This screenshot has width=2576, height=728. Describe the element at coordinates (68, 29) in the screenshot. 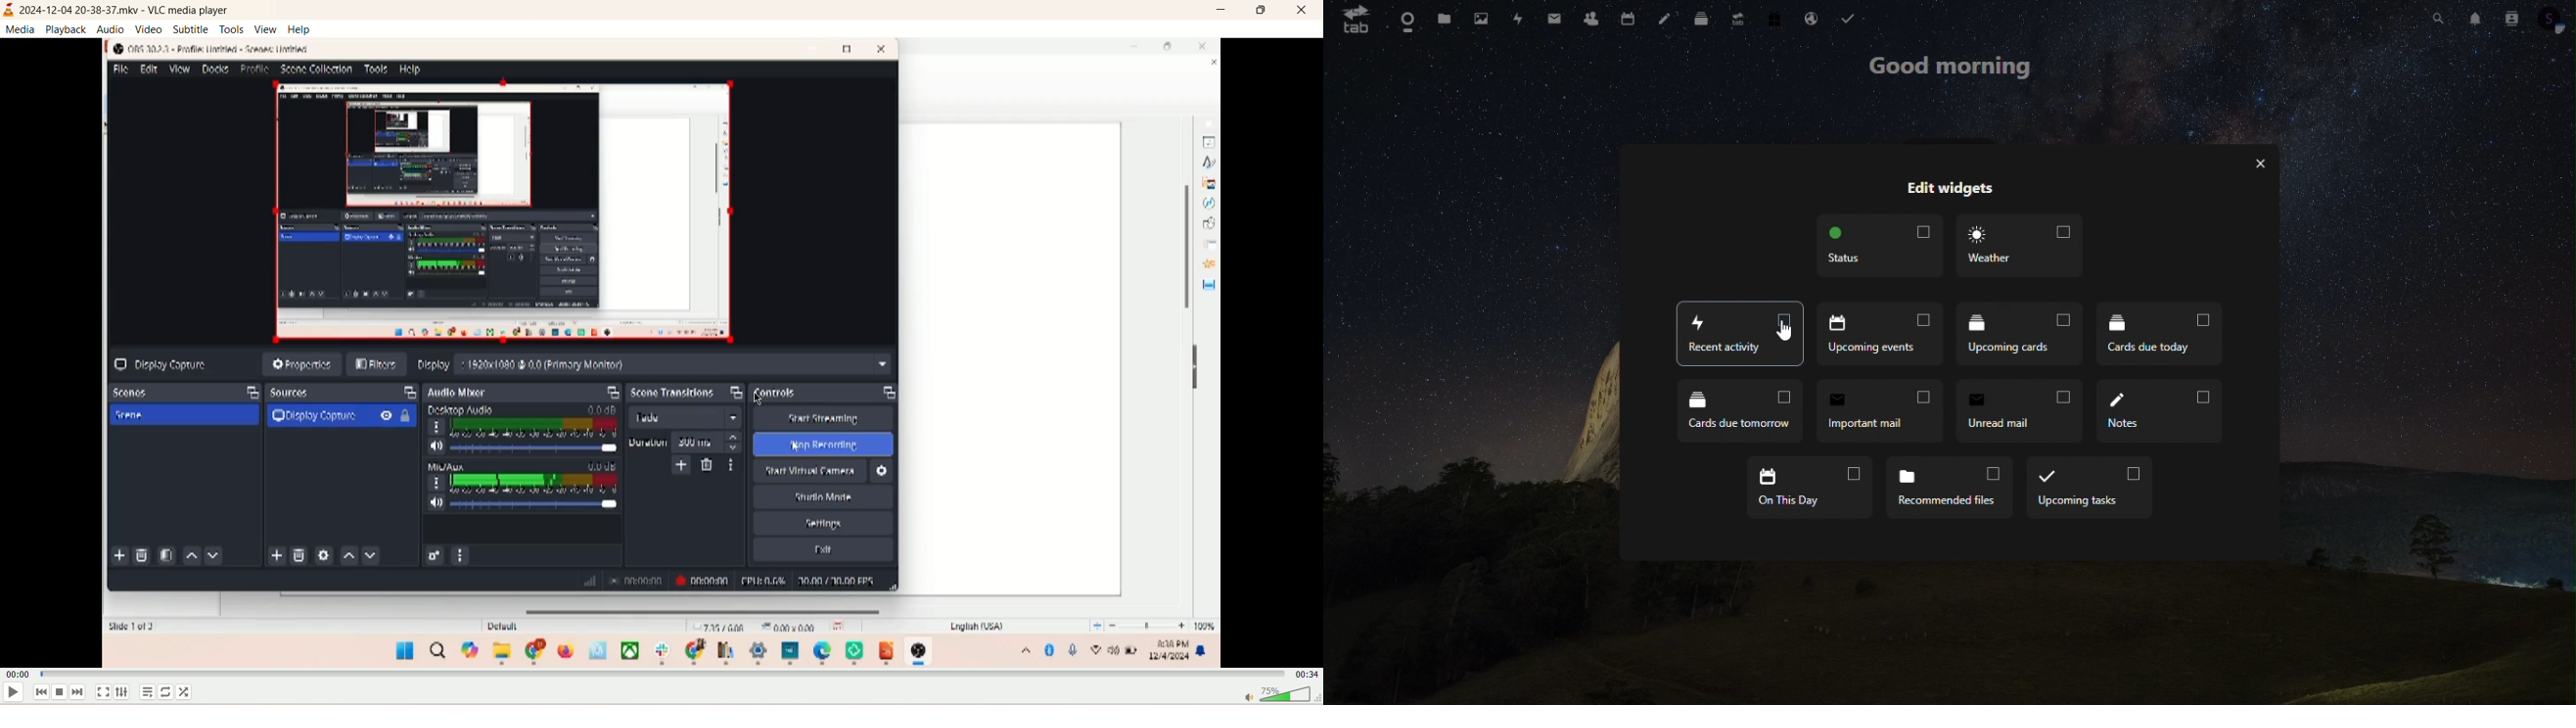

I see `playback` at that location.